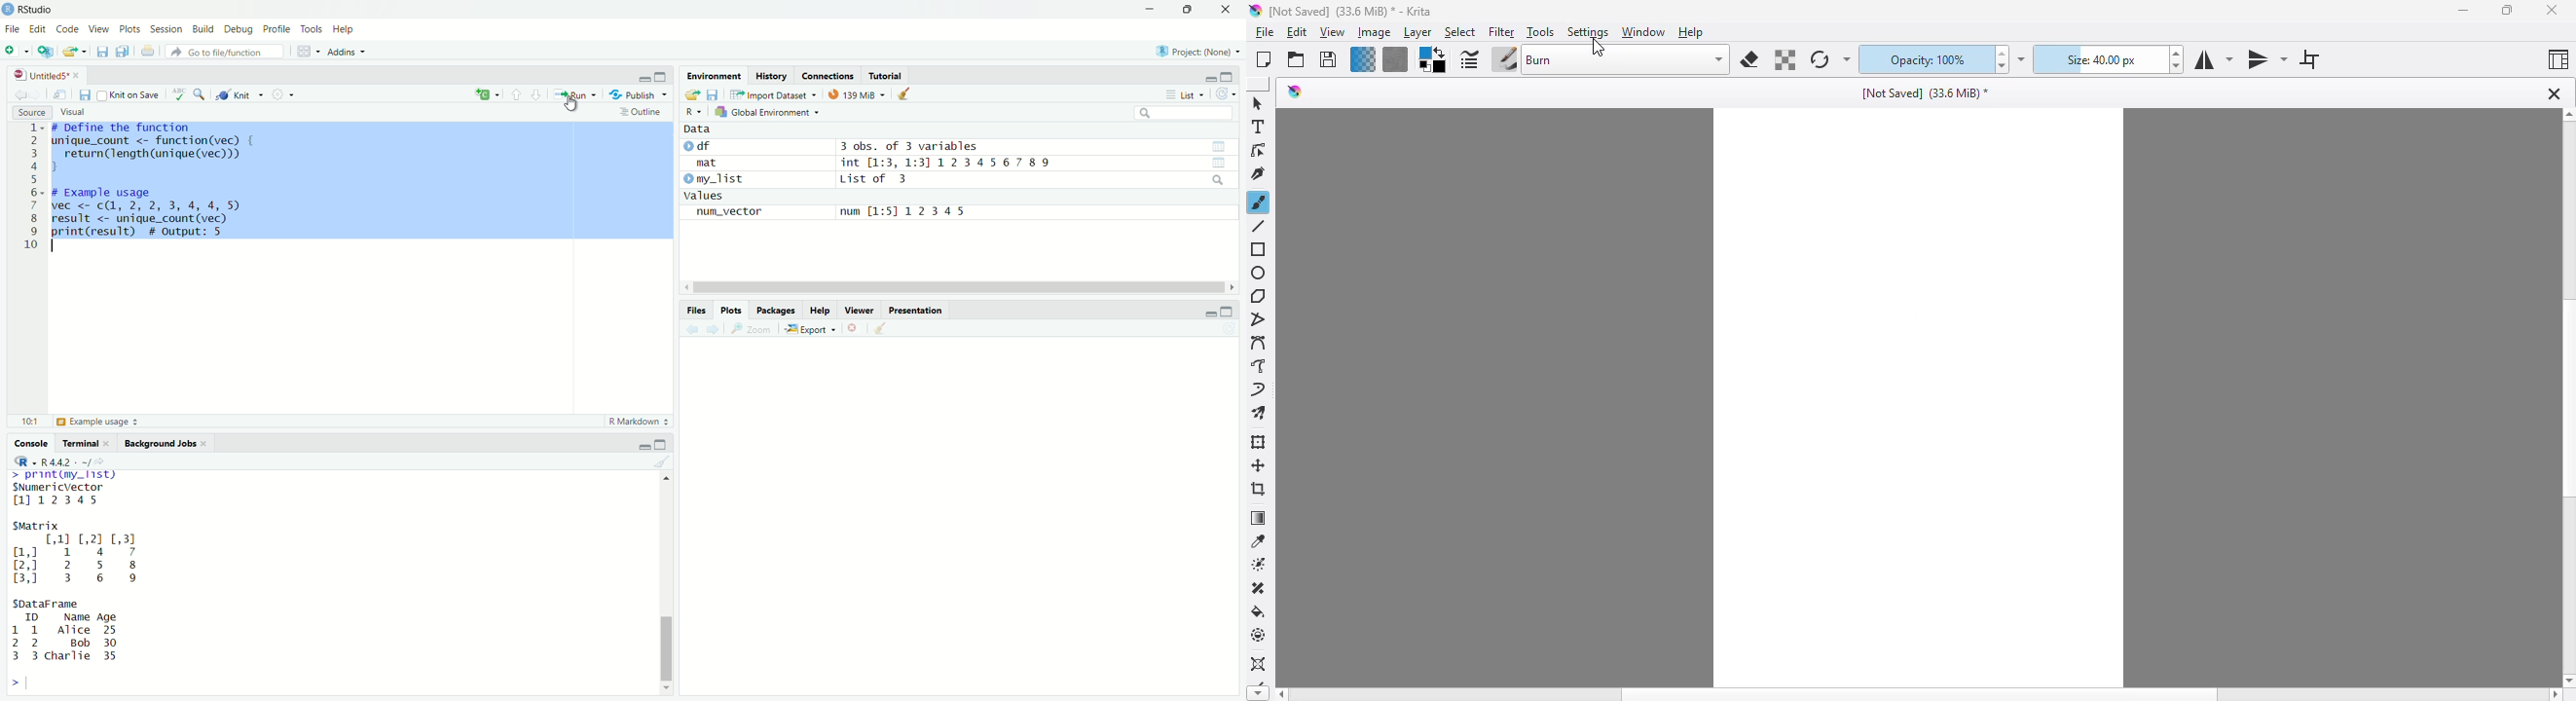 Image resolution: width=2576 pixels, height=728 pixels. Describe the element at coordinates (644, 447) in the screenshot. I see `minimize` at that location.